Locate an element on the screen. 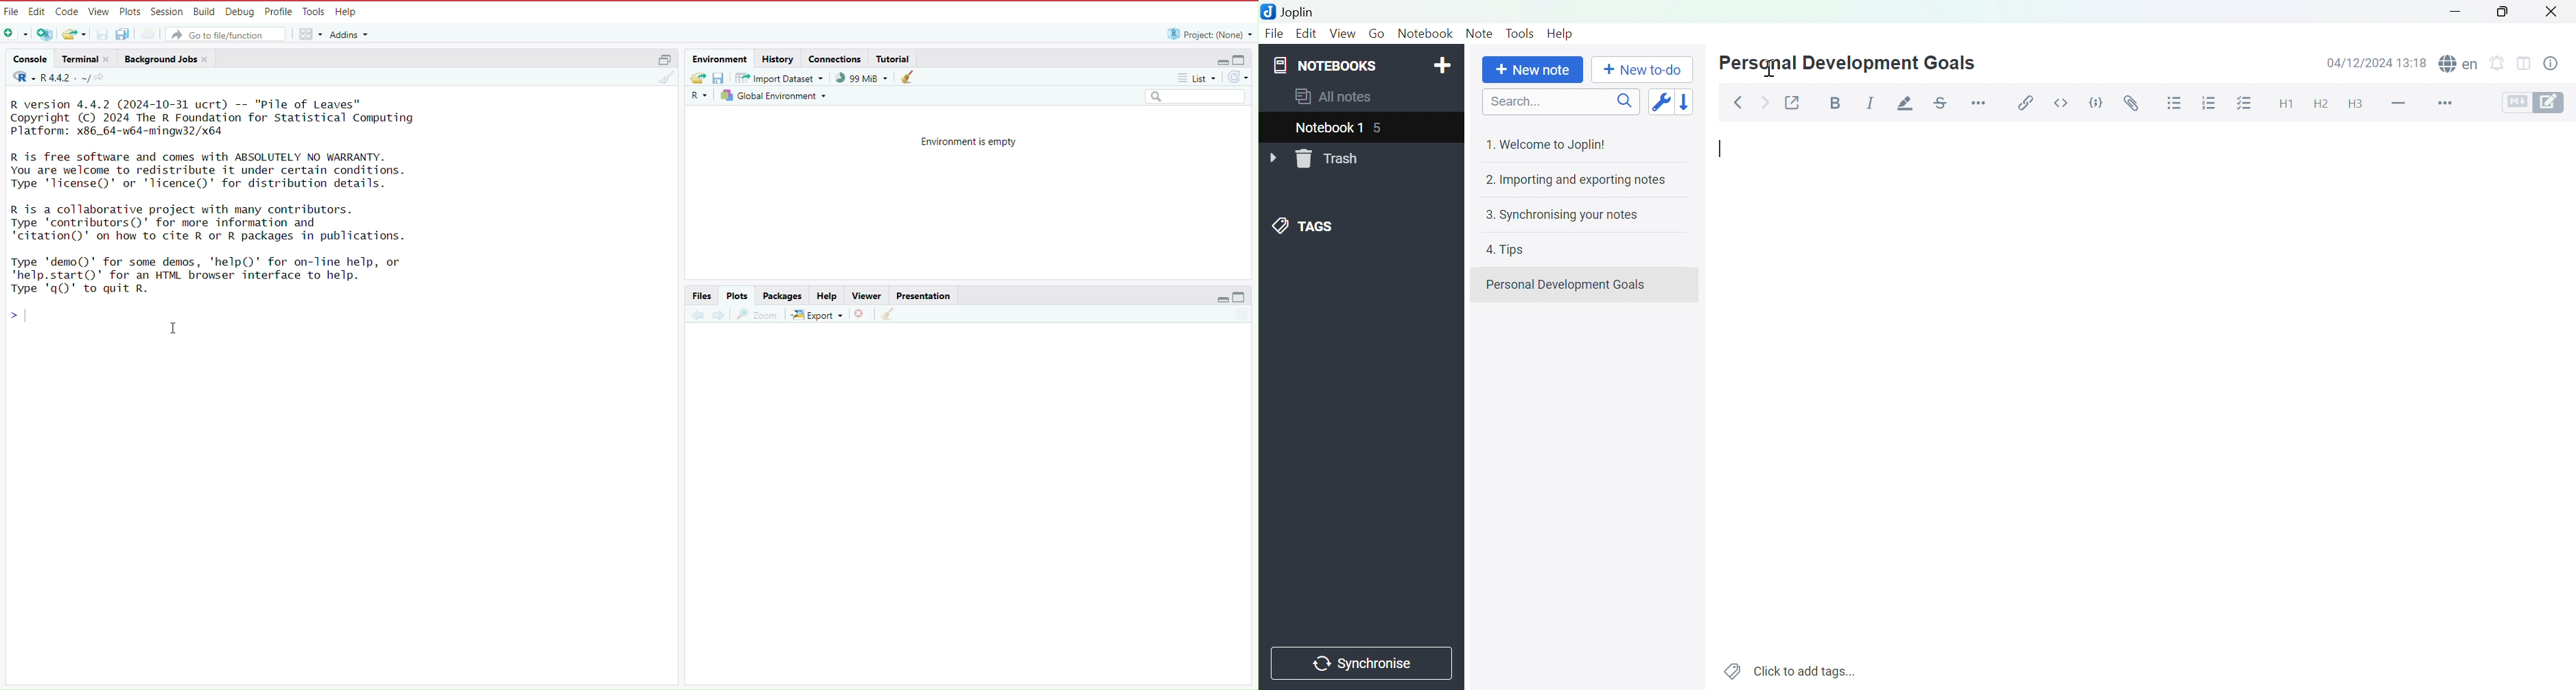  close is located at coordinates (208, 58).